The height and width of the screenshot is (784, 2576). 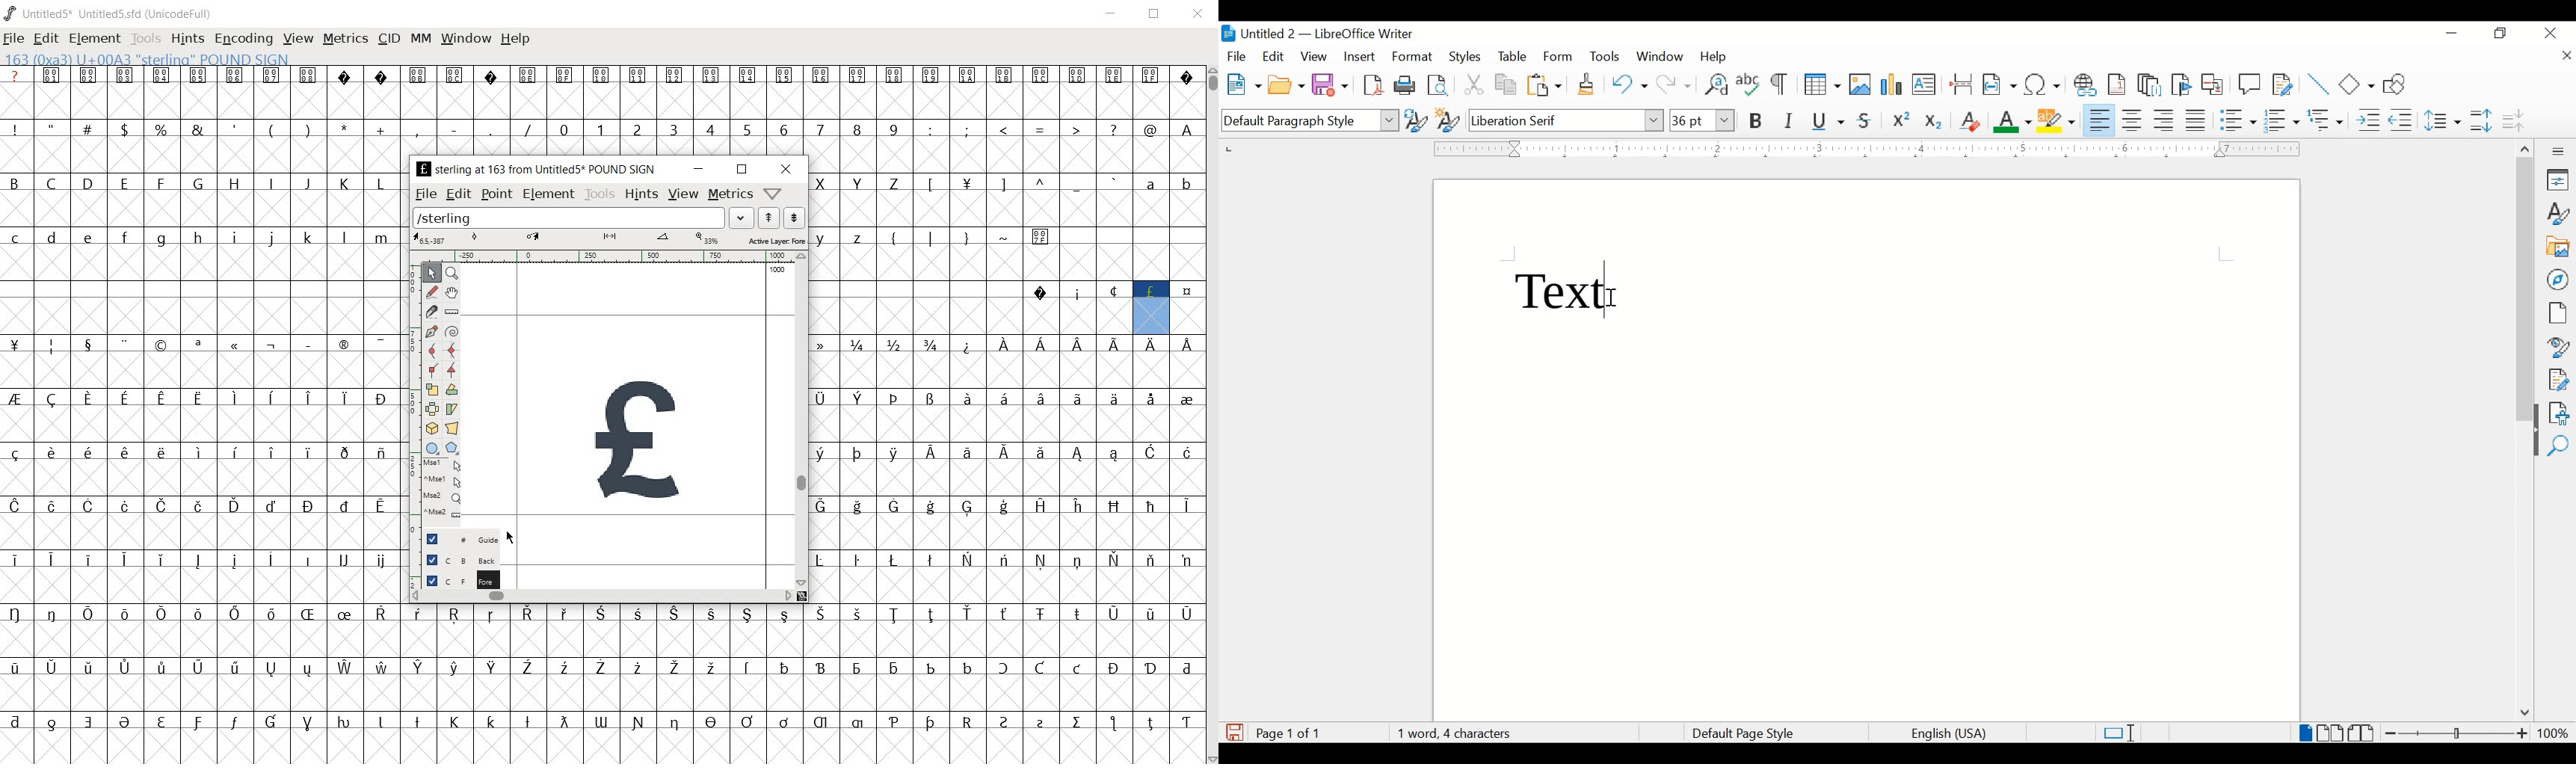 I want to click on Symbol, so click(x=675, y=668).